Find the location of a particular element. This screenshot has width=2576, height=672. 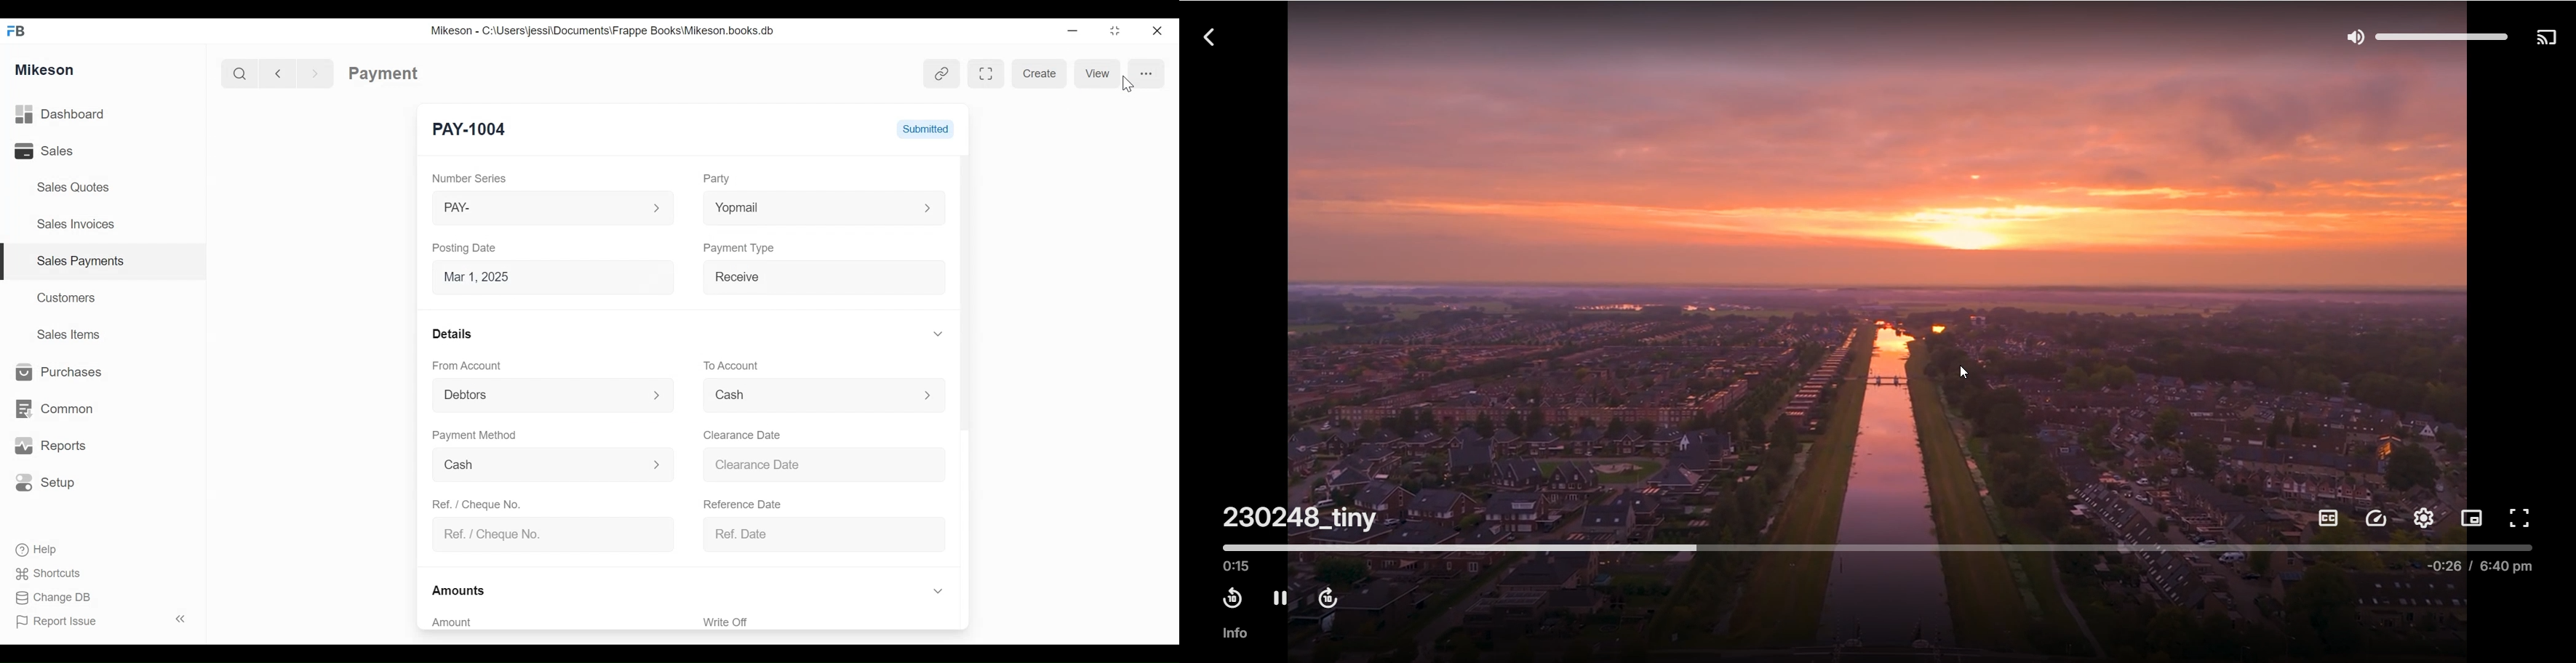

Sales Invoices is located at coordinates (71, 225).